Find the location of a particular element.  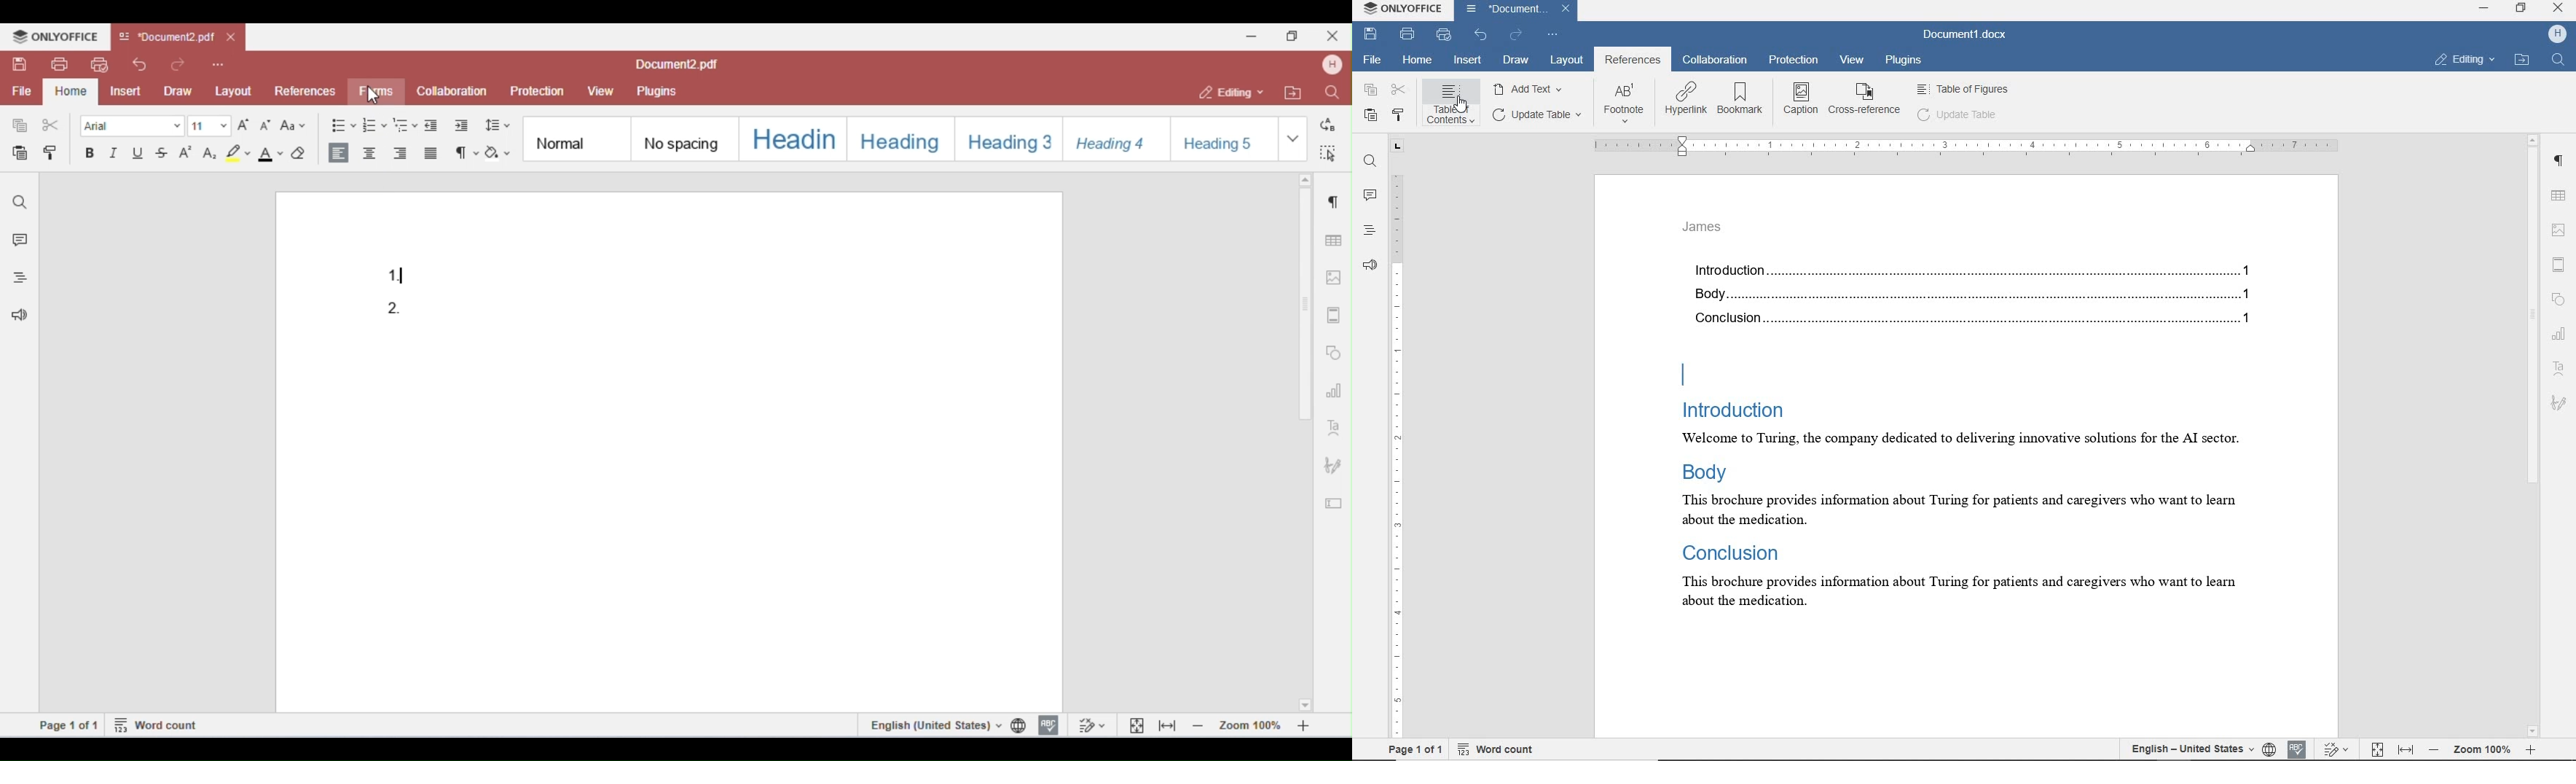

page 1 of 1 is located at coordinates (1415, 751).